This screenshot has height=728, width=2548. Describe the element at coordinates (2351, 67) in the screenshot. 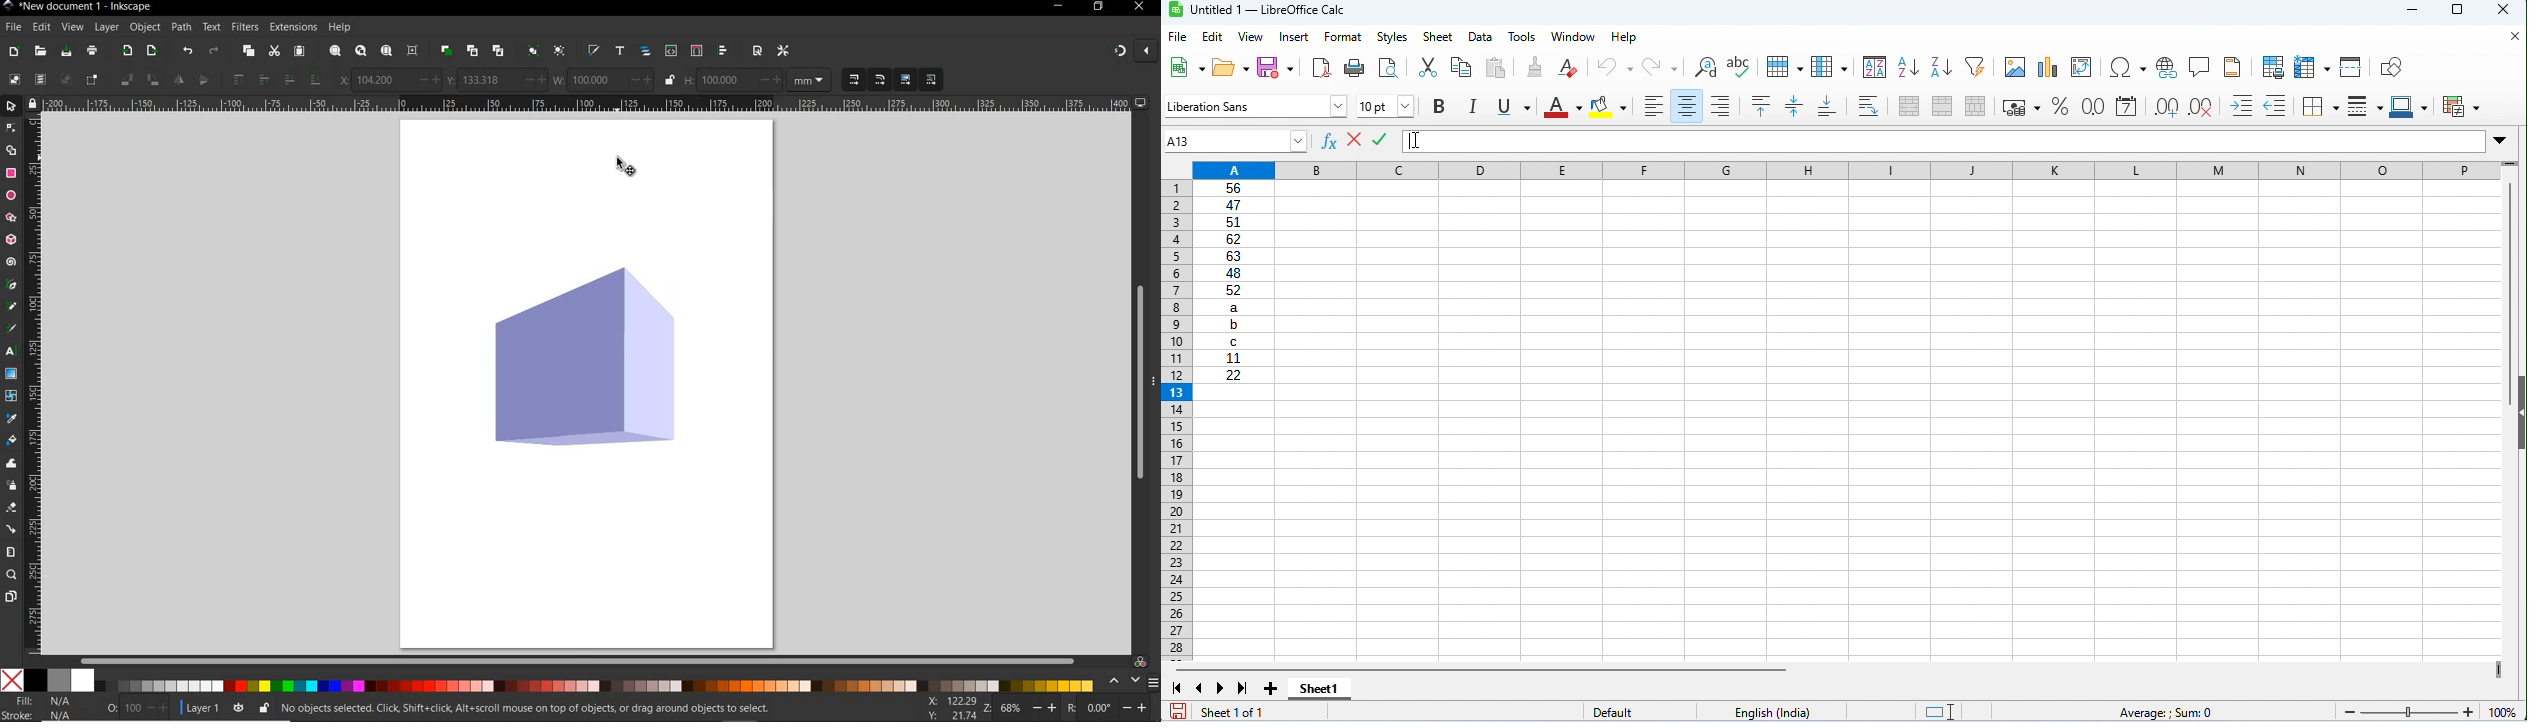

I see `split window` at that location.